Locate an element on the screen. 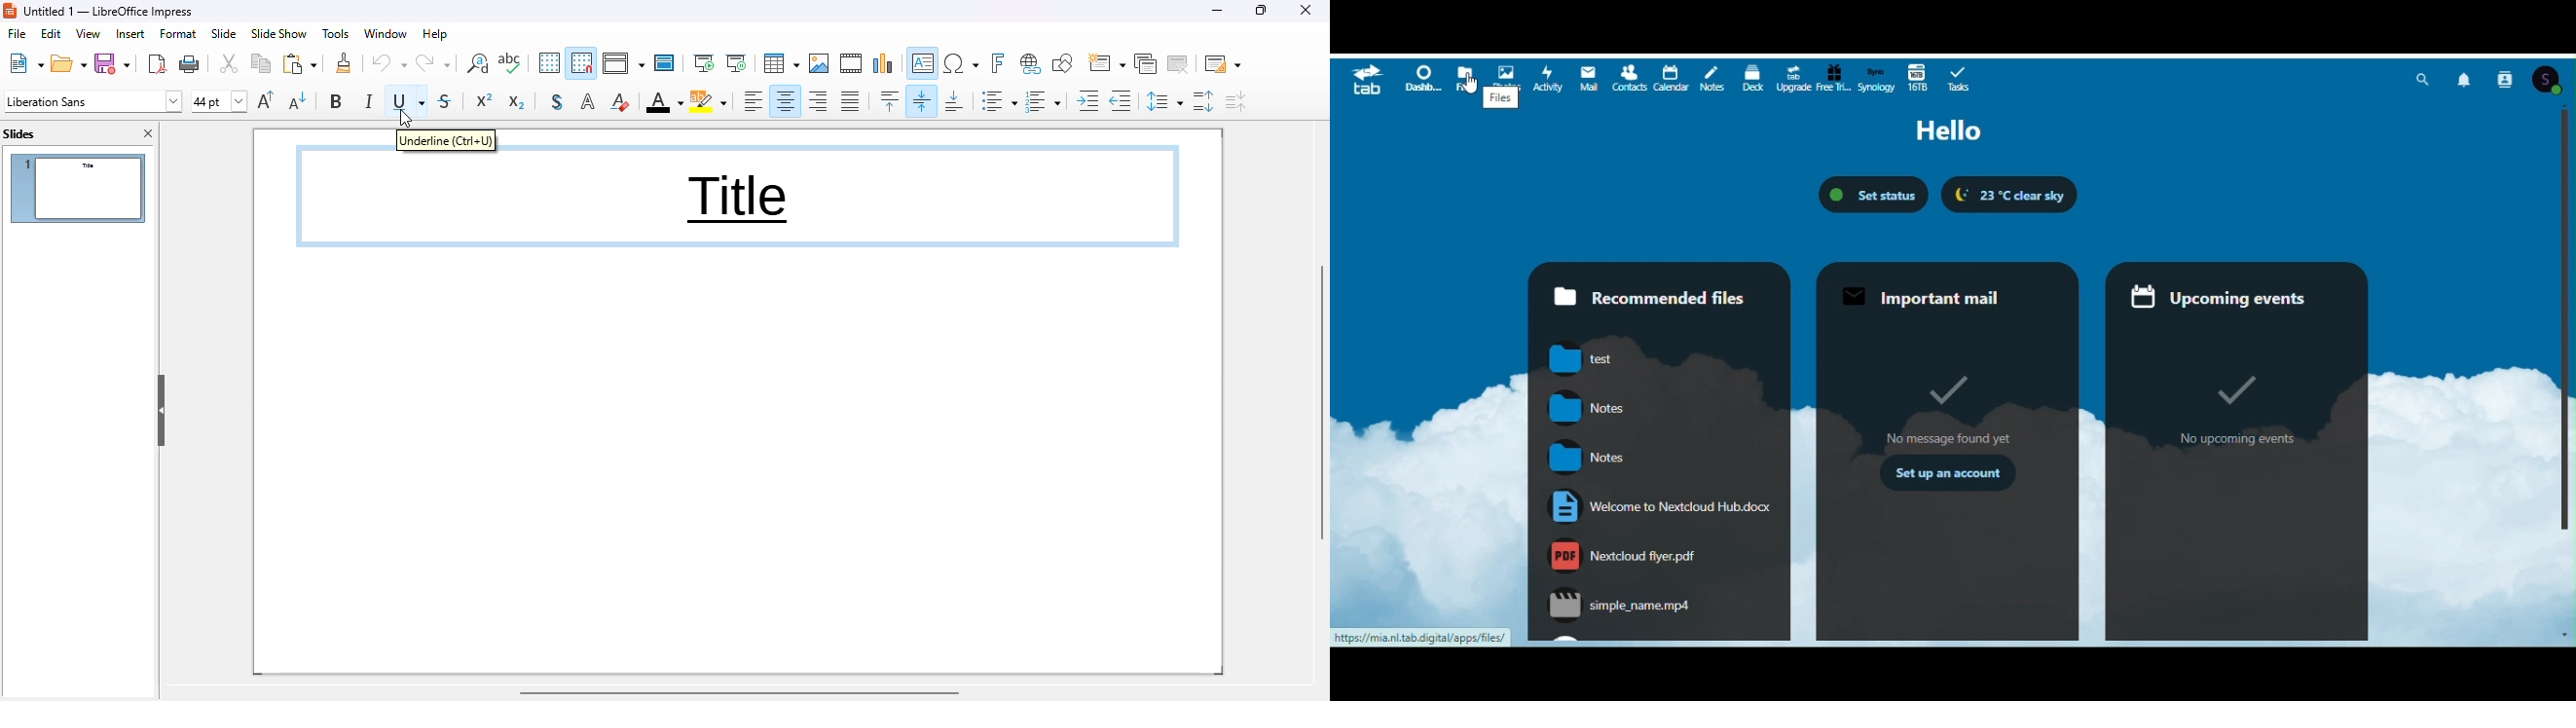 The height and width of the screenshot is (728, 2576). notes is located at coordinates (1586, 408).